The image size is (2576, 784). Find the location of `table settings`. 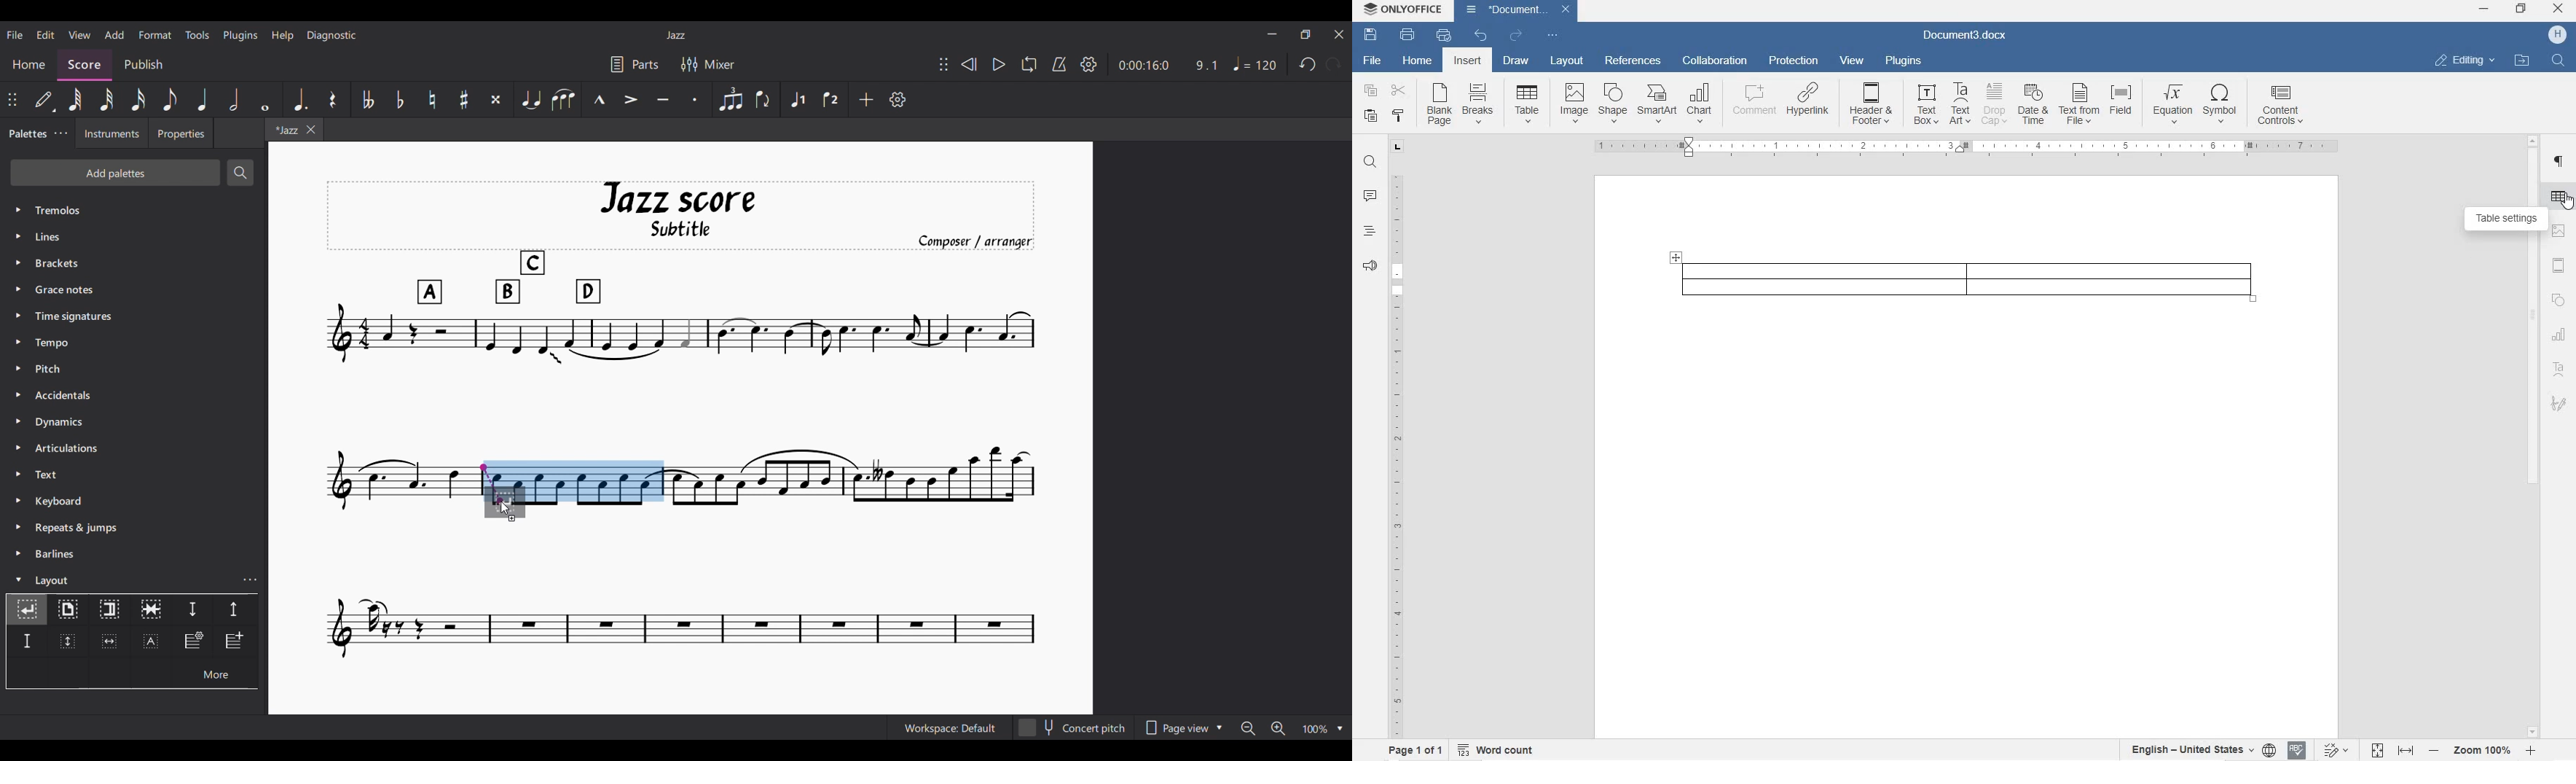

table settings is located at coordinates (2560, 198).